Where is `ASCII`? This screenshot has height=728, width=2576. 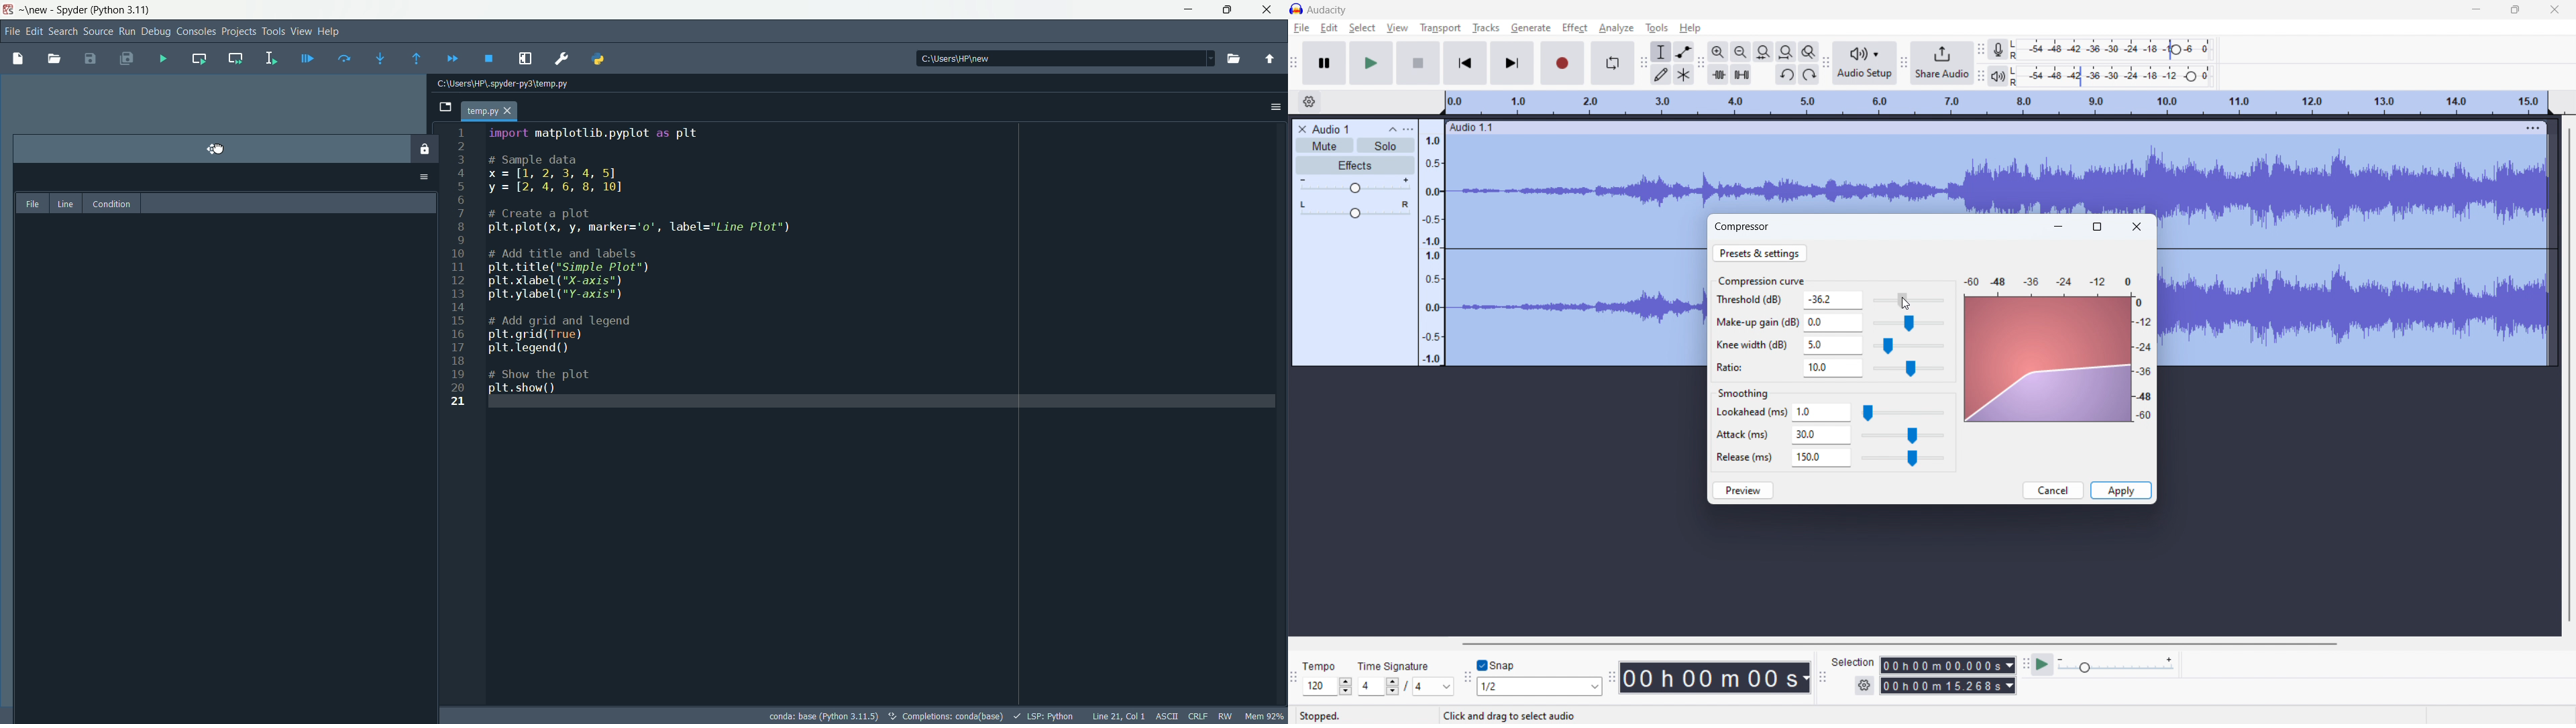
ASCII is located at coordinates (1165, 717).